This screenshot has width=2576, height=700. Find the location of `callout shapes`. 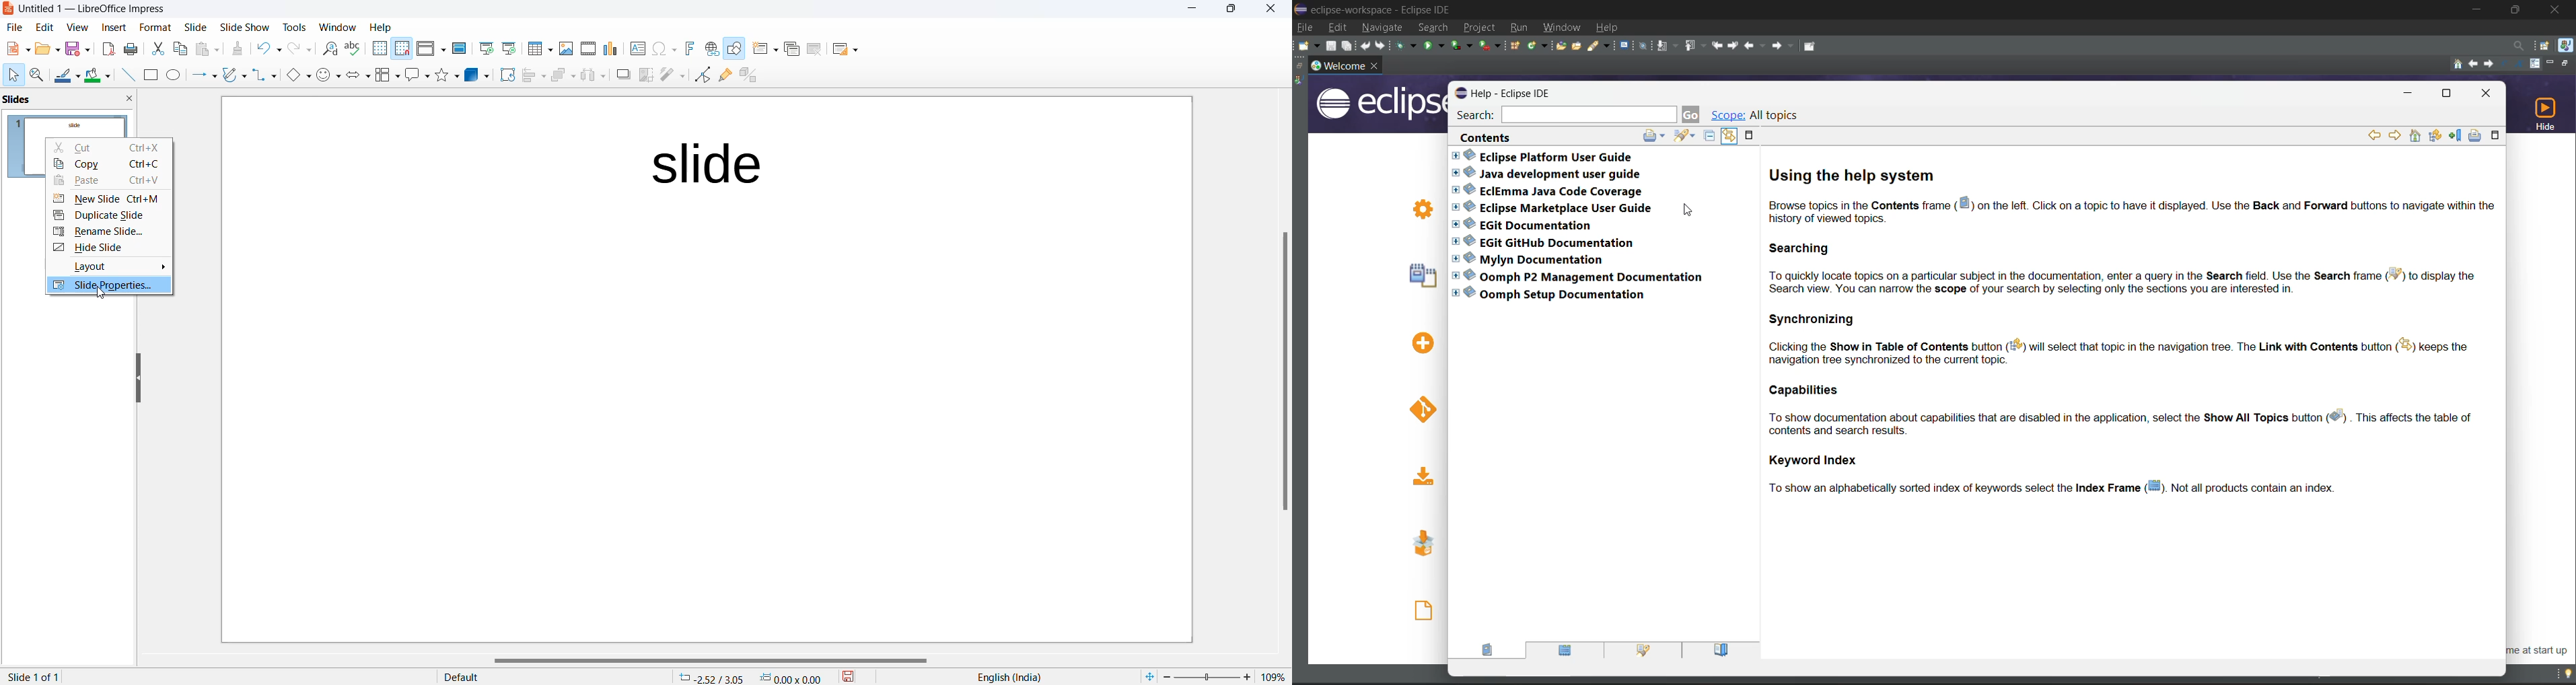

callout shapes is located at coordinates (419, 76).